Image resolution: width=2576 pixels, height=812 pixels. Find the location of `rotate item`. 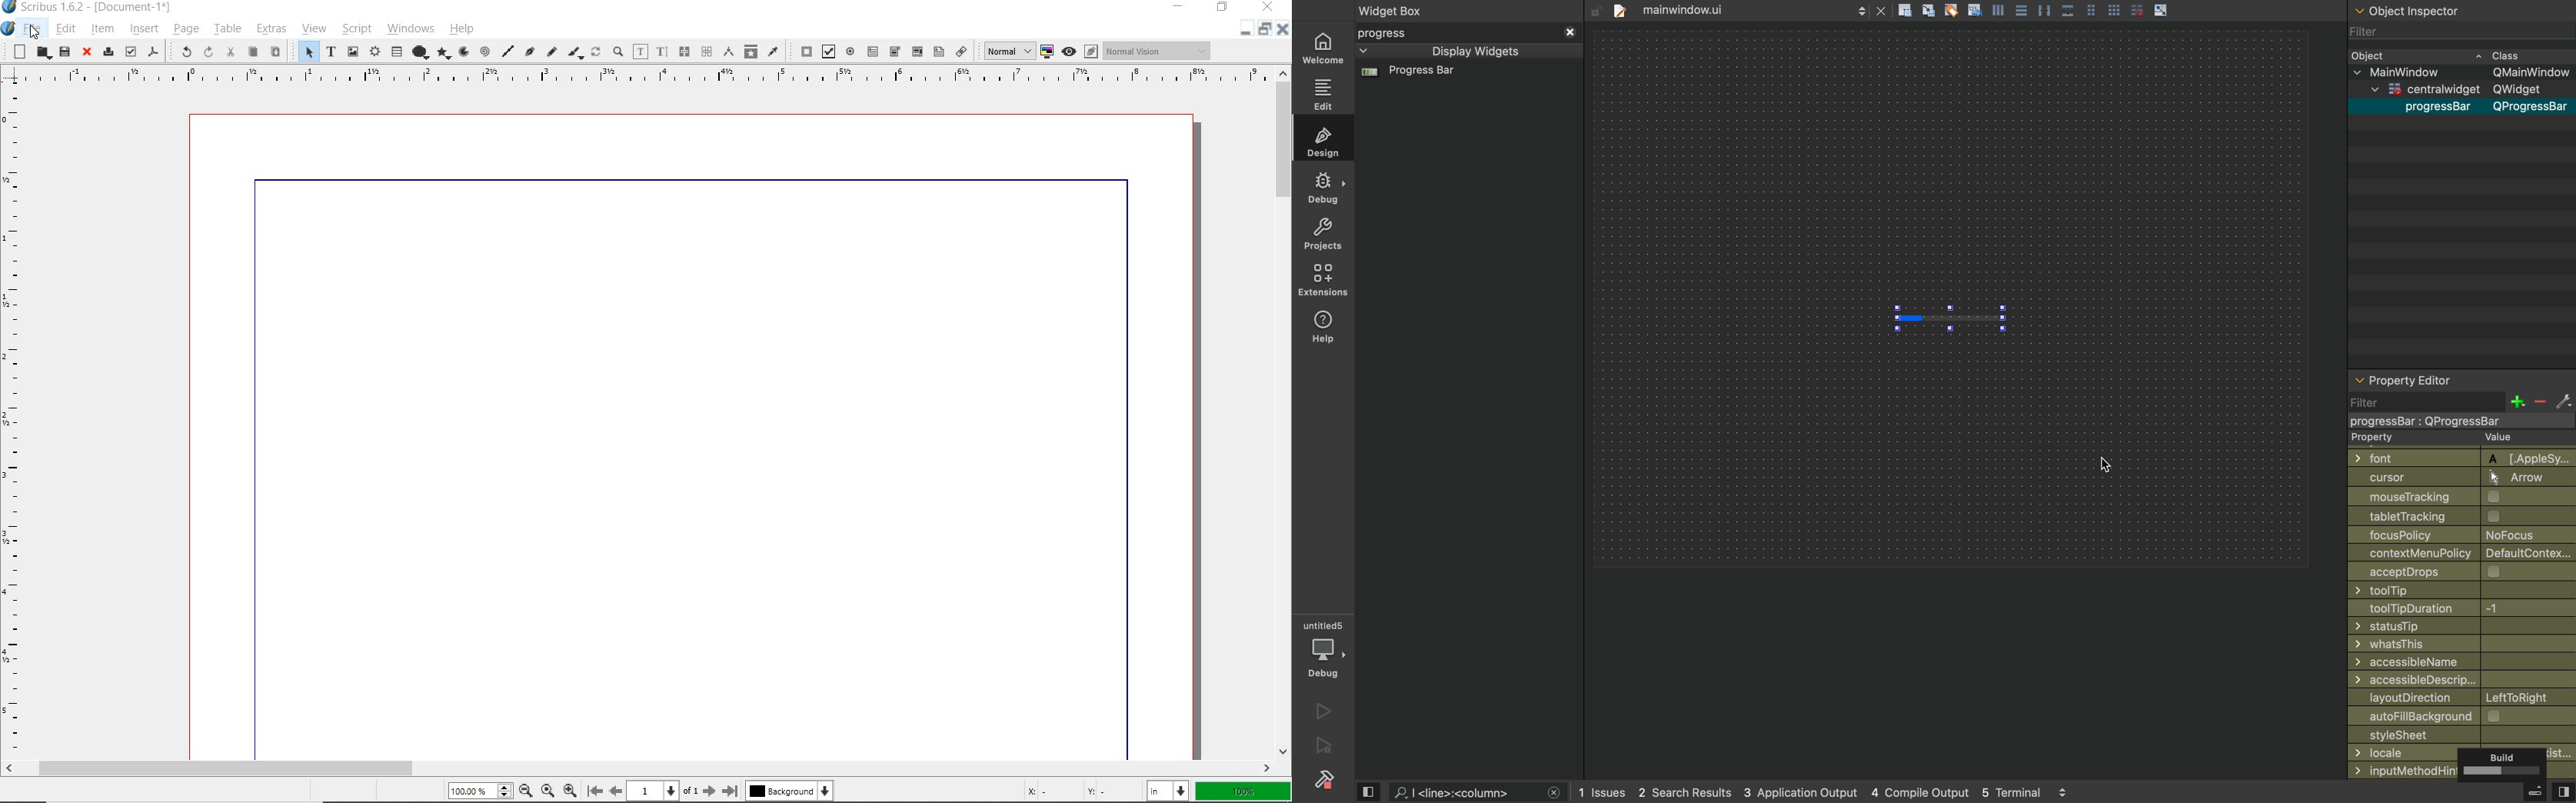

rotate item is located at coordinates (596, 51).